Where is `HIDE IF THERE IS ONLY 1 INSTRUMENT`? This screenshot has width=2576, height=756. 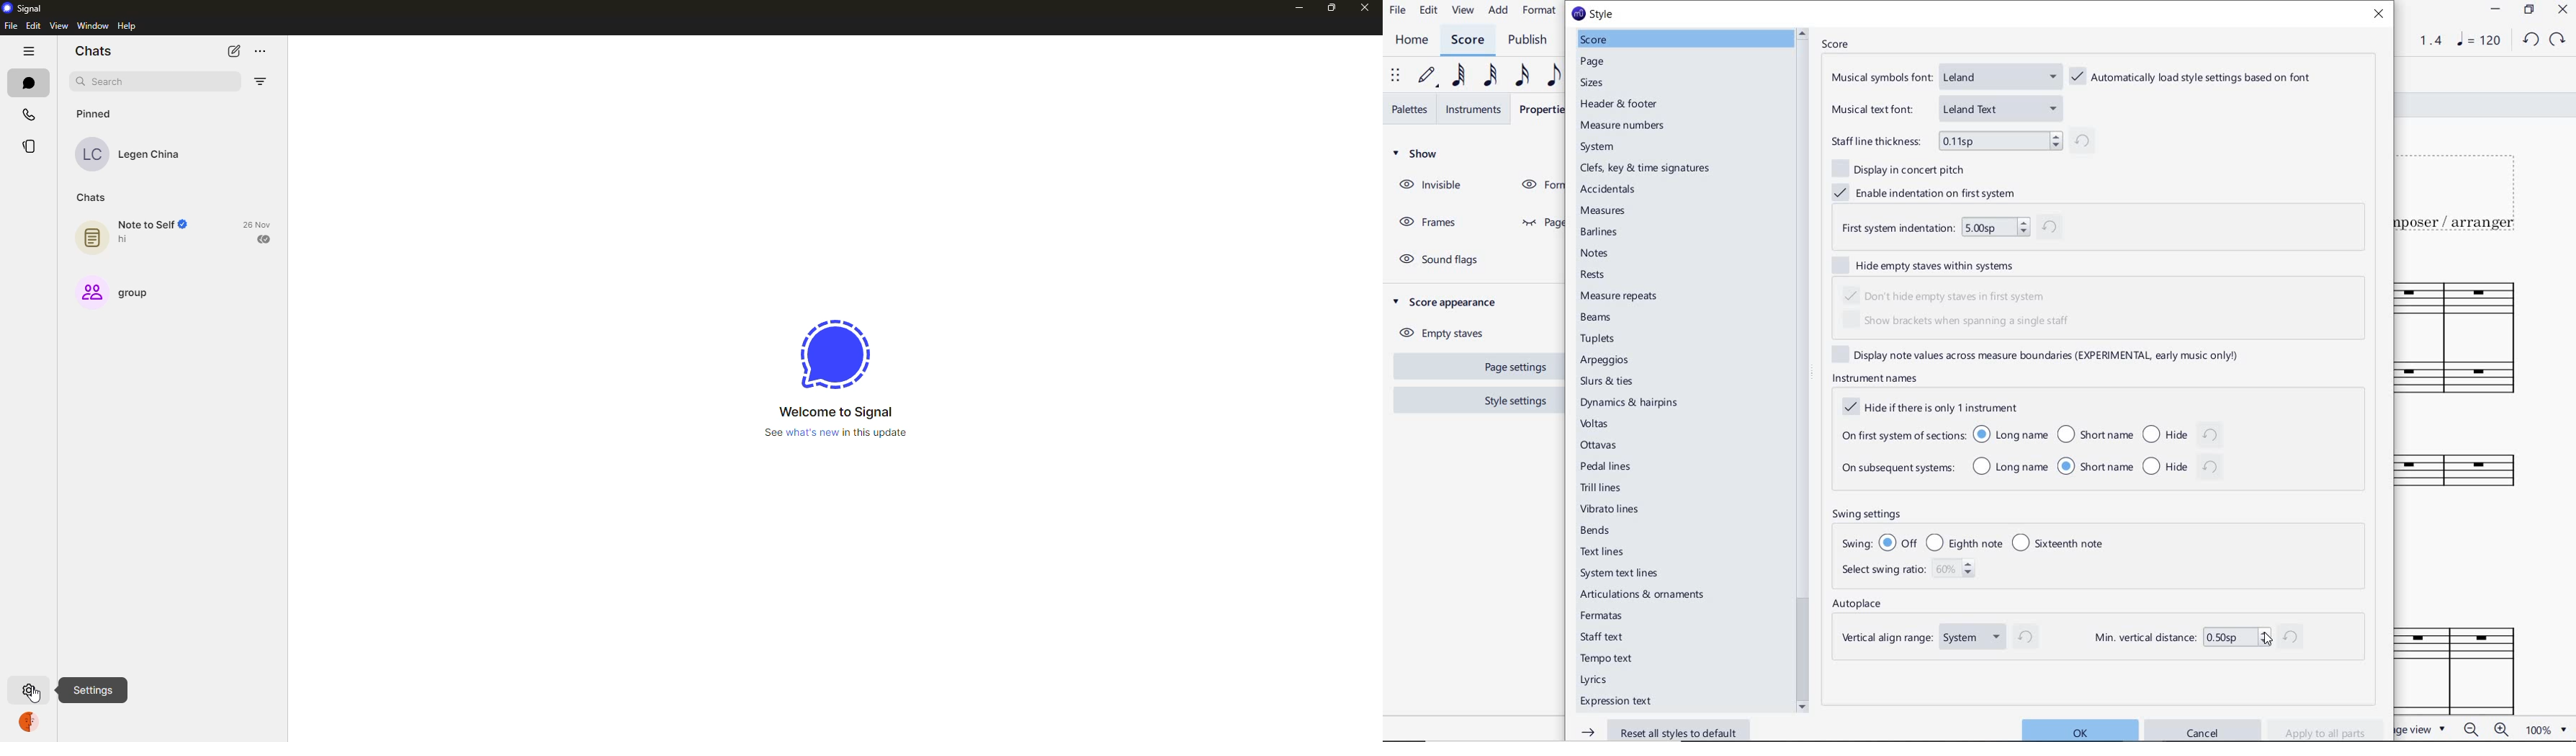
HIDE IF THERE IS ONLY 1 INSTRUMENT is located at coordinates (1928, 407).